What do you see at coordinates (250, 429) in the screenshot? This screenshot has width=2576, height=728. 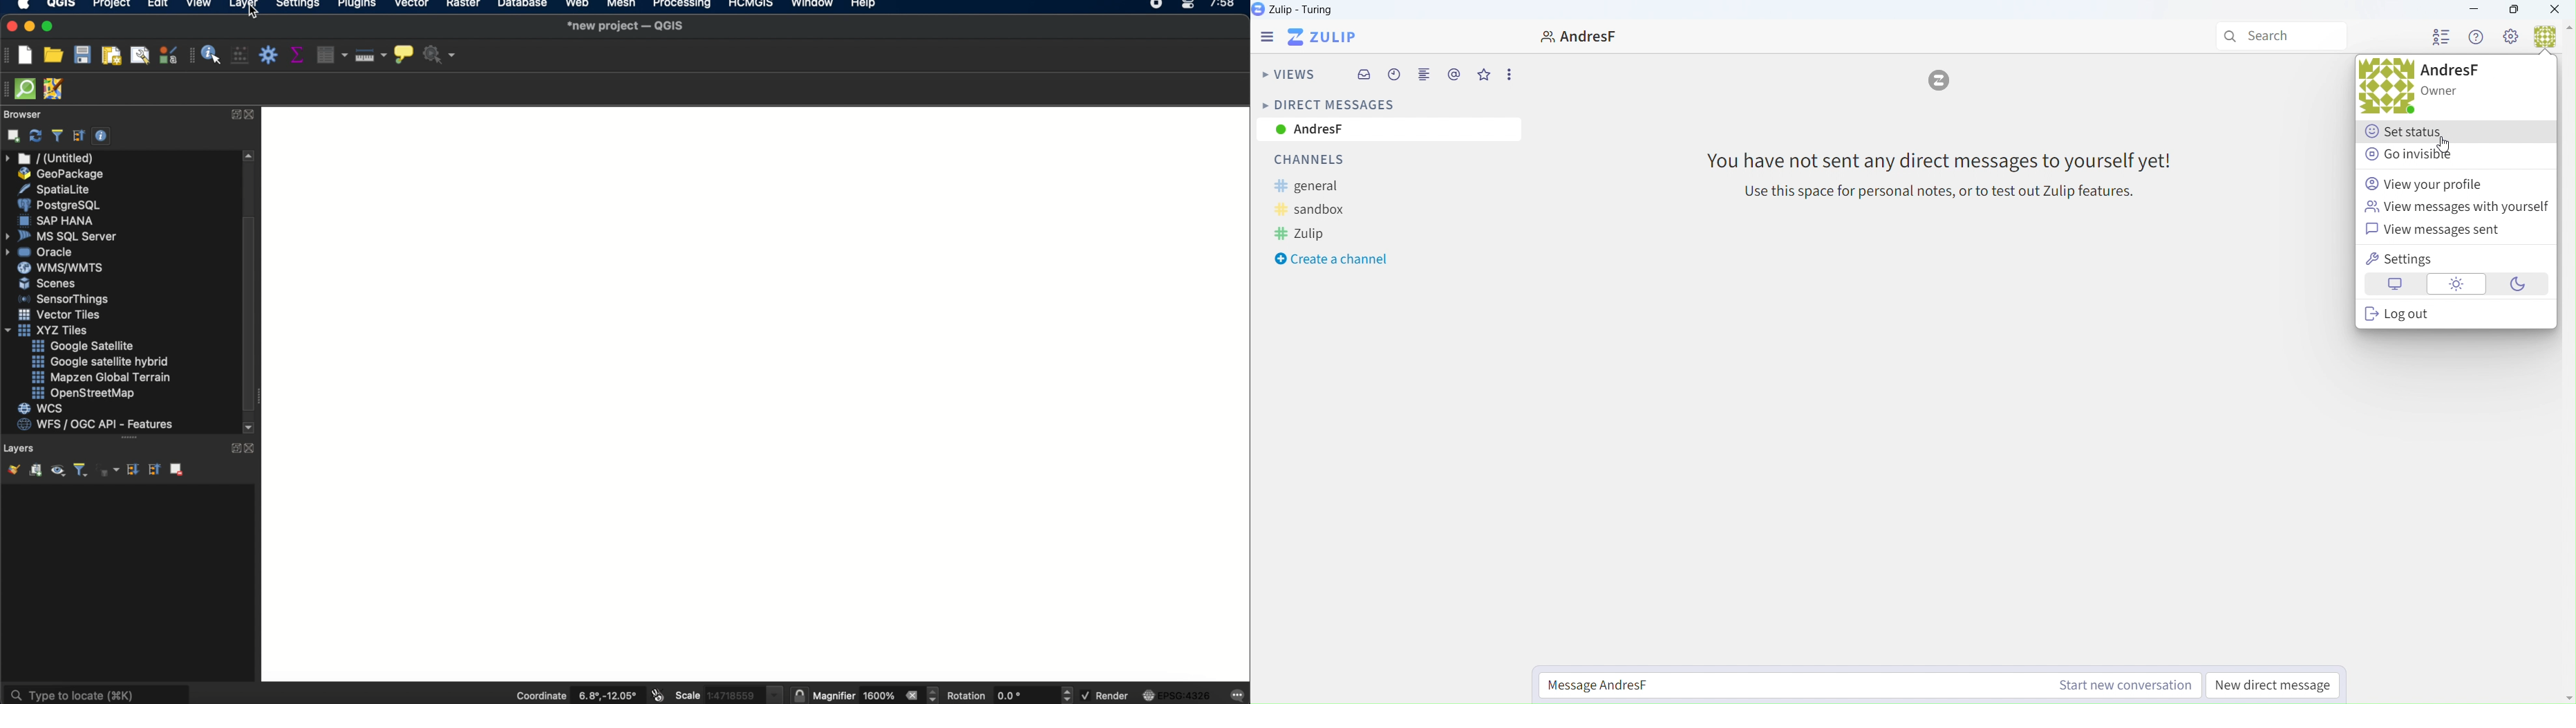 I see `scroll down arrow` at bounding box center [250, 429].